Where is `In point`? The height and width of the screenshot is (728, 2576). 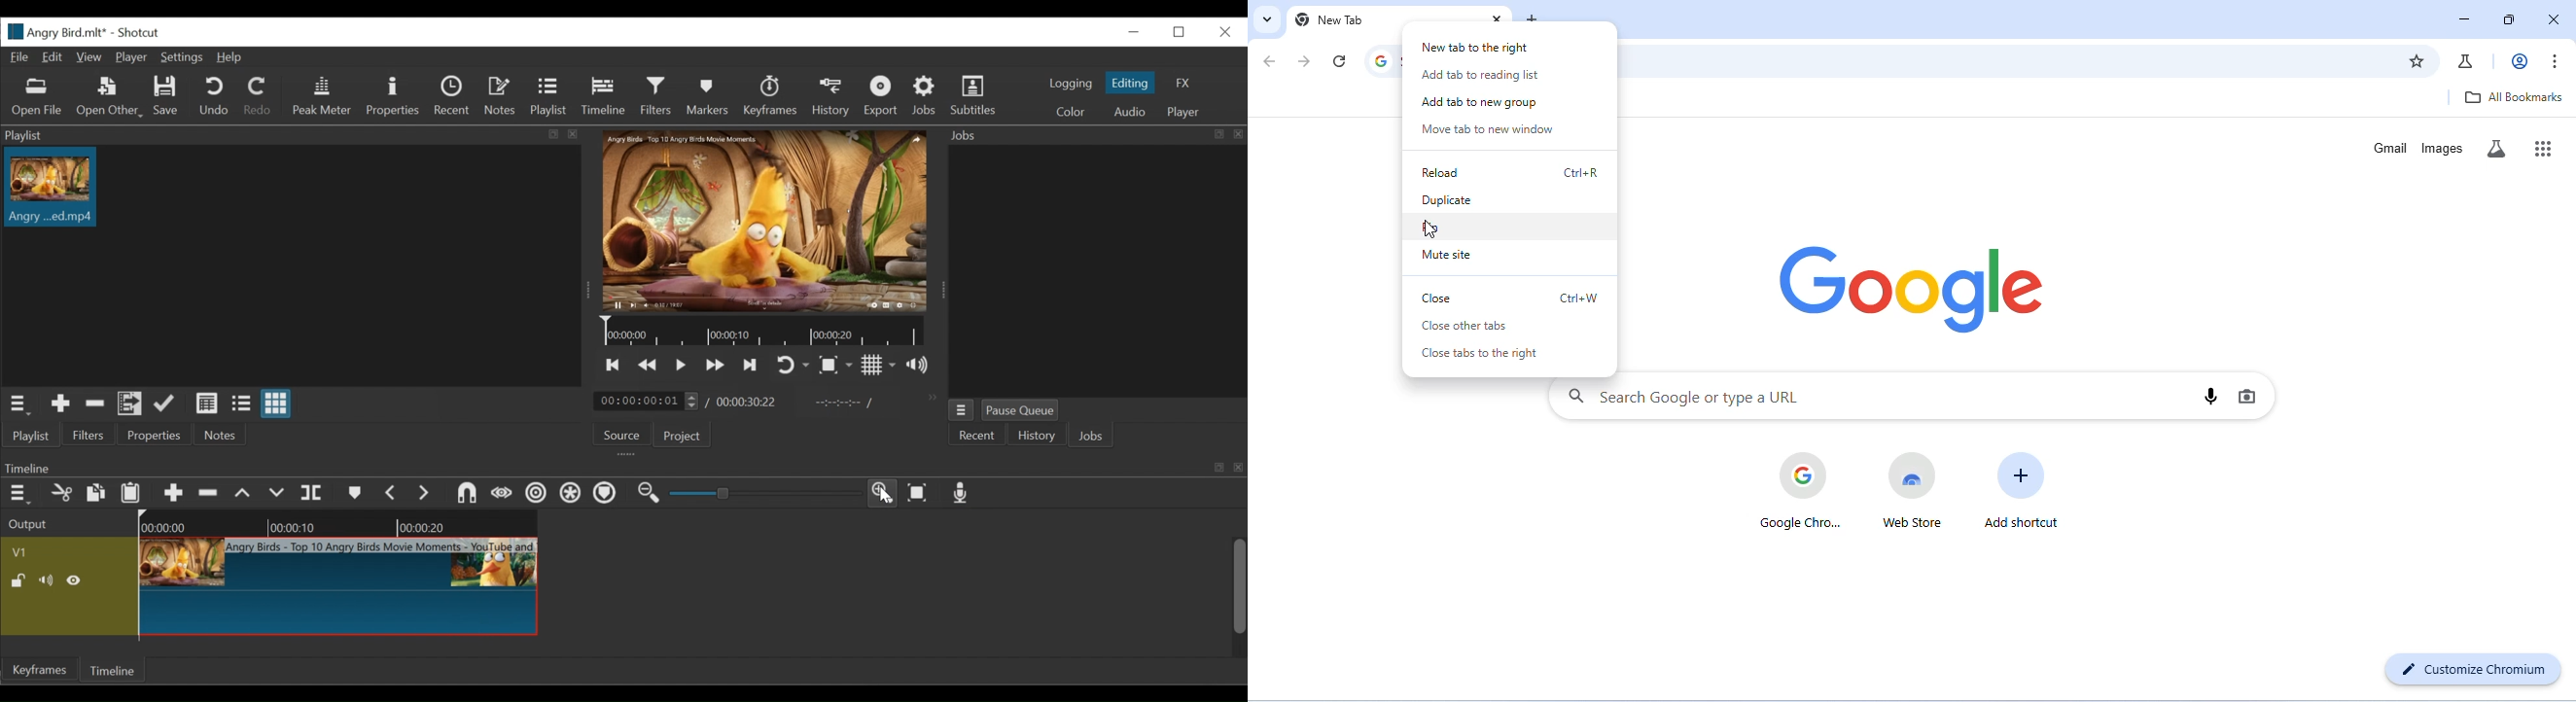 In point is located at coordinates (843, 402).